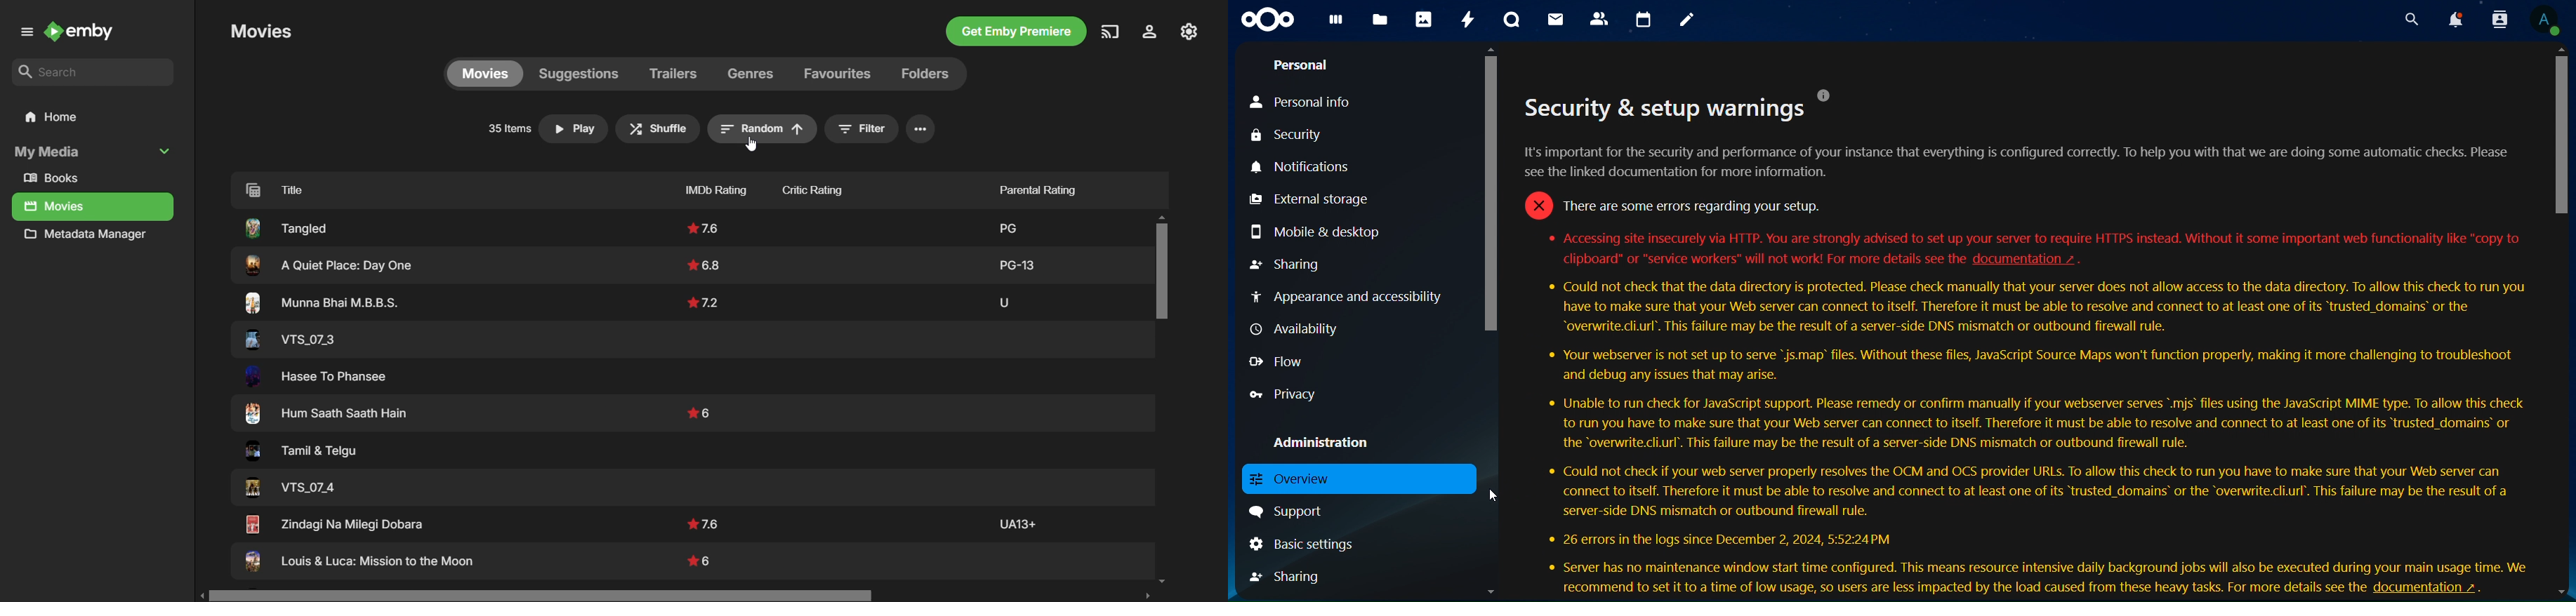 The width and height of the screenshot is (2576, 616). I want to click on , so click(1018, 263).